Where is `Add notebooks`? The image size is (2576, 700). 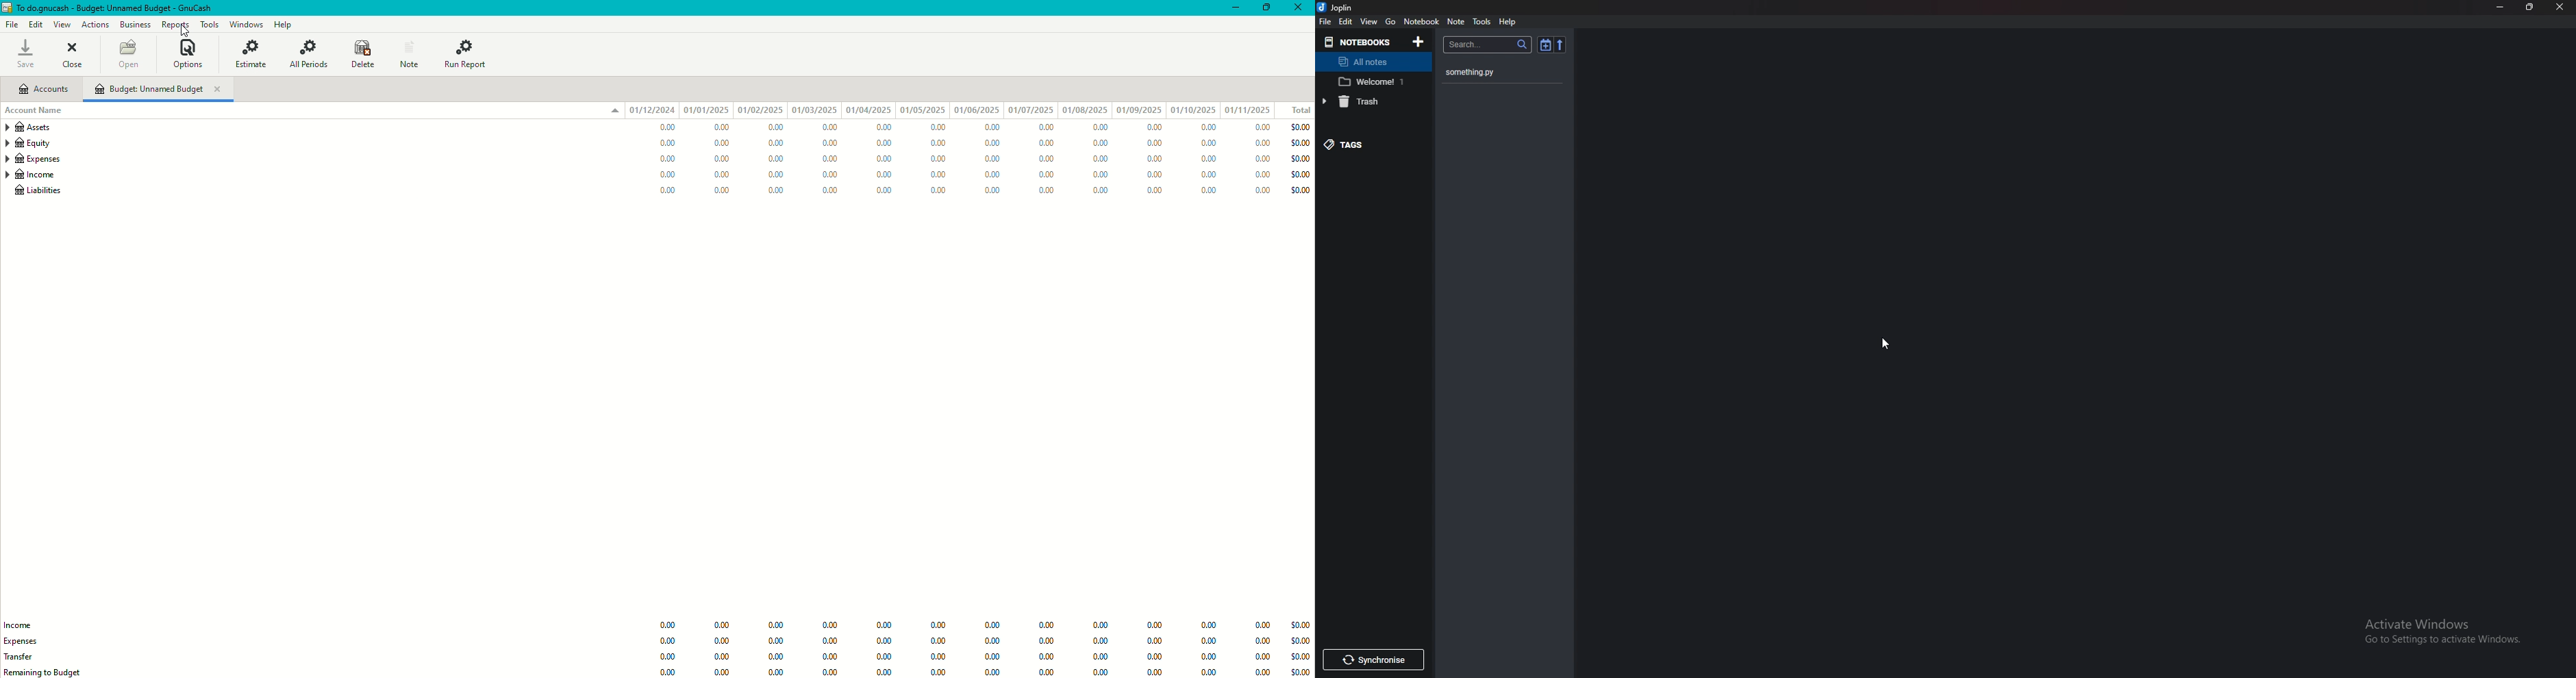 Add notebooks is located at coordinates (1420, 41).